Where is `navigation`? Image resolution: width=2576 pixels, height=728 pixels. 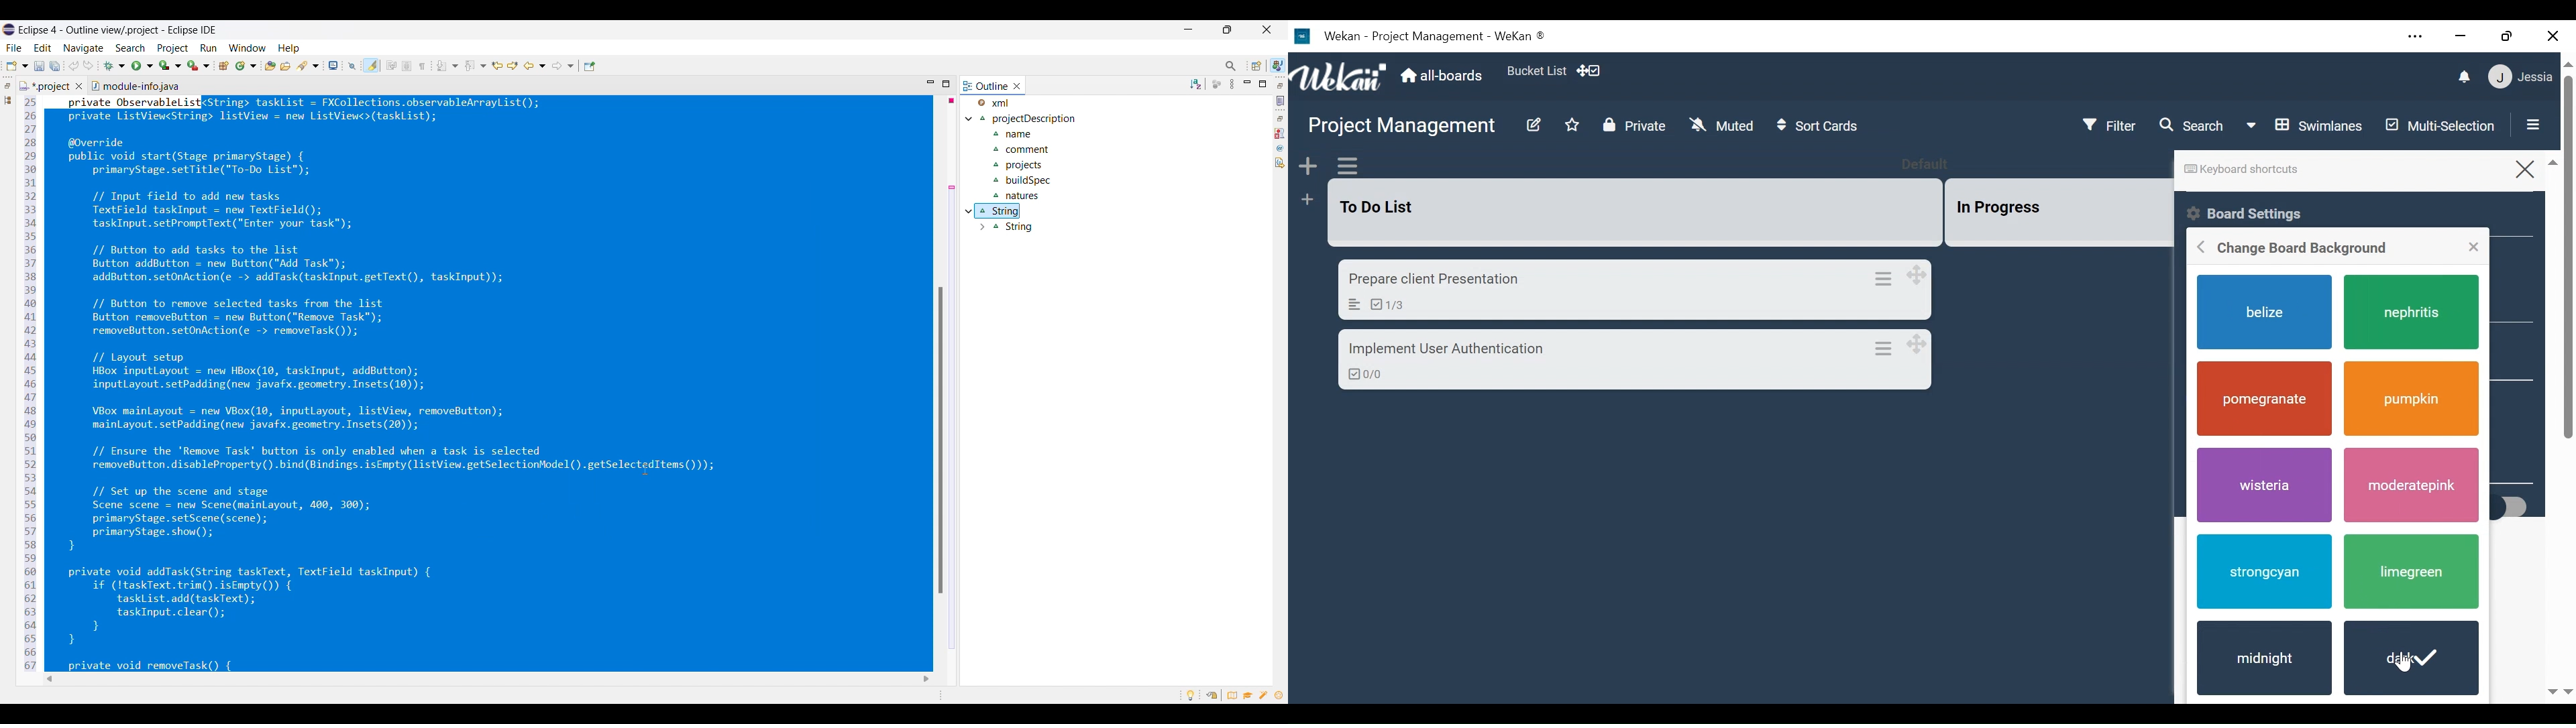
navigation is located at coordinates (2559, 690).